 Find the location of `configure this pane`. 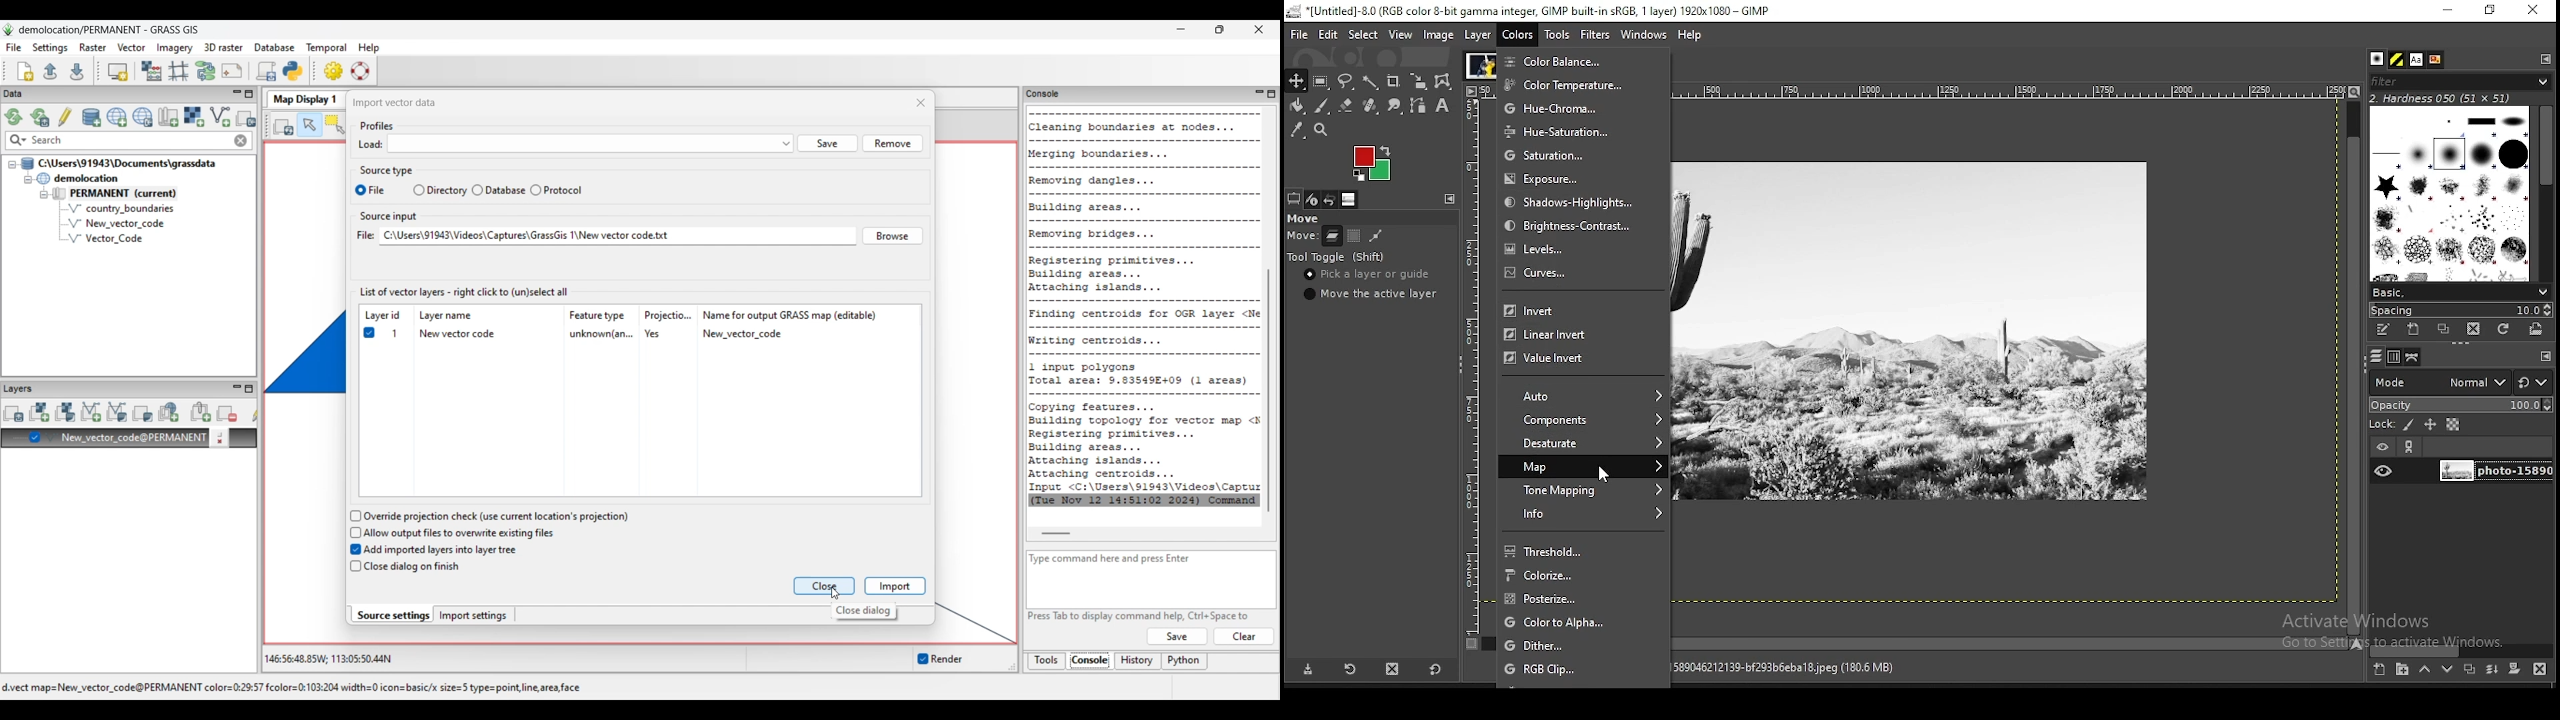

configure this pane is located at coordinates (2544, 58).